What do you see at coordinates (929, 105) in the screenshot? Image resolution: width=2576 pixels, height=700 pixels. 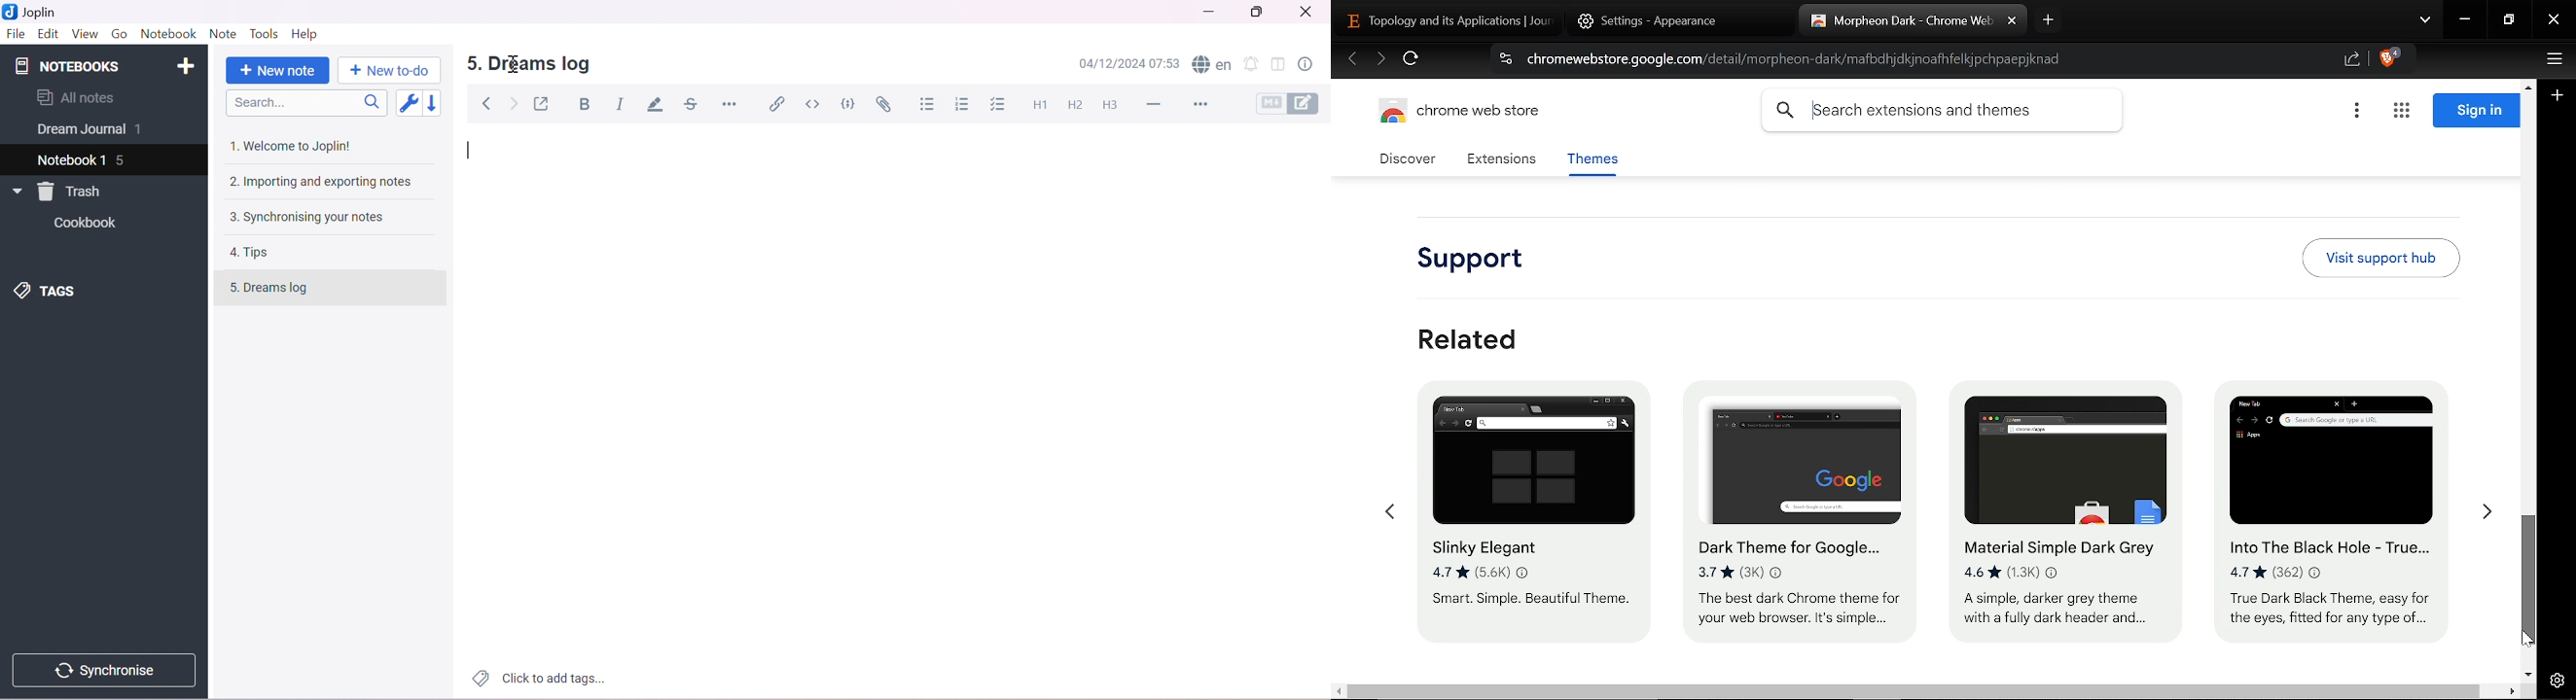 I see `Bulleted list` at bounding box center [929, 105].